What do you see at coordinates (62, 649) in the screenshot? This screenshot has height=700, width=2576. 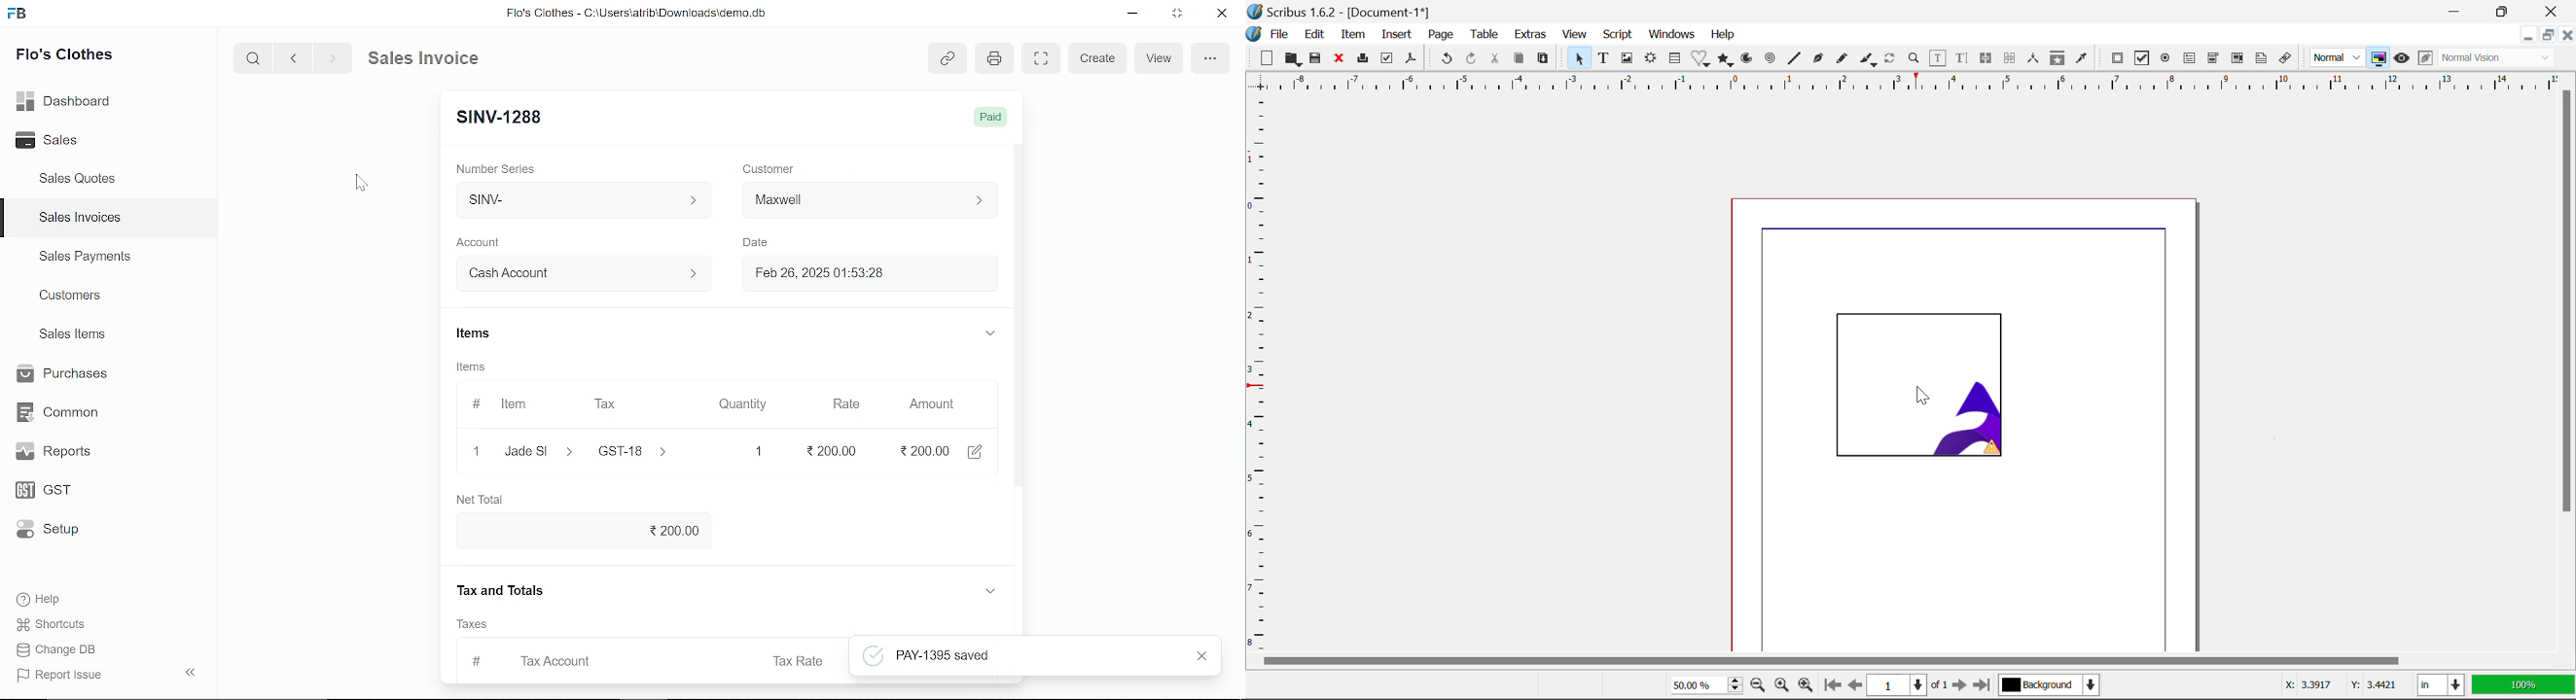 I see `Change DB` at bounding box center [62, 649].